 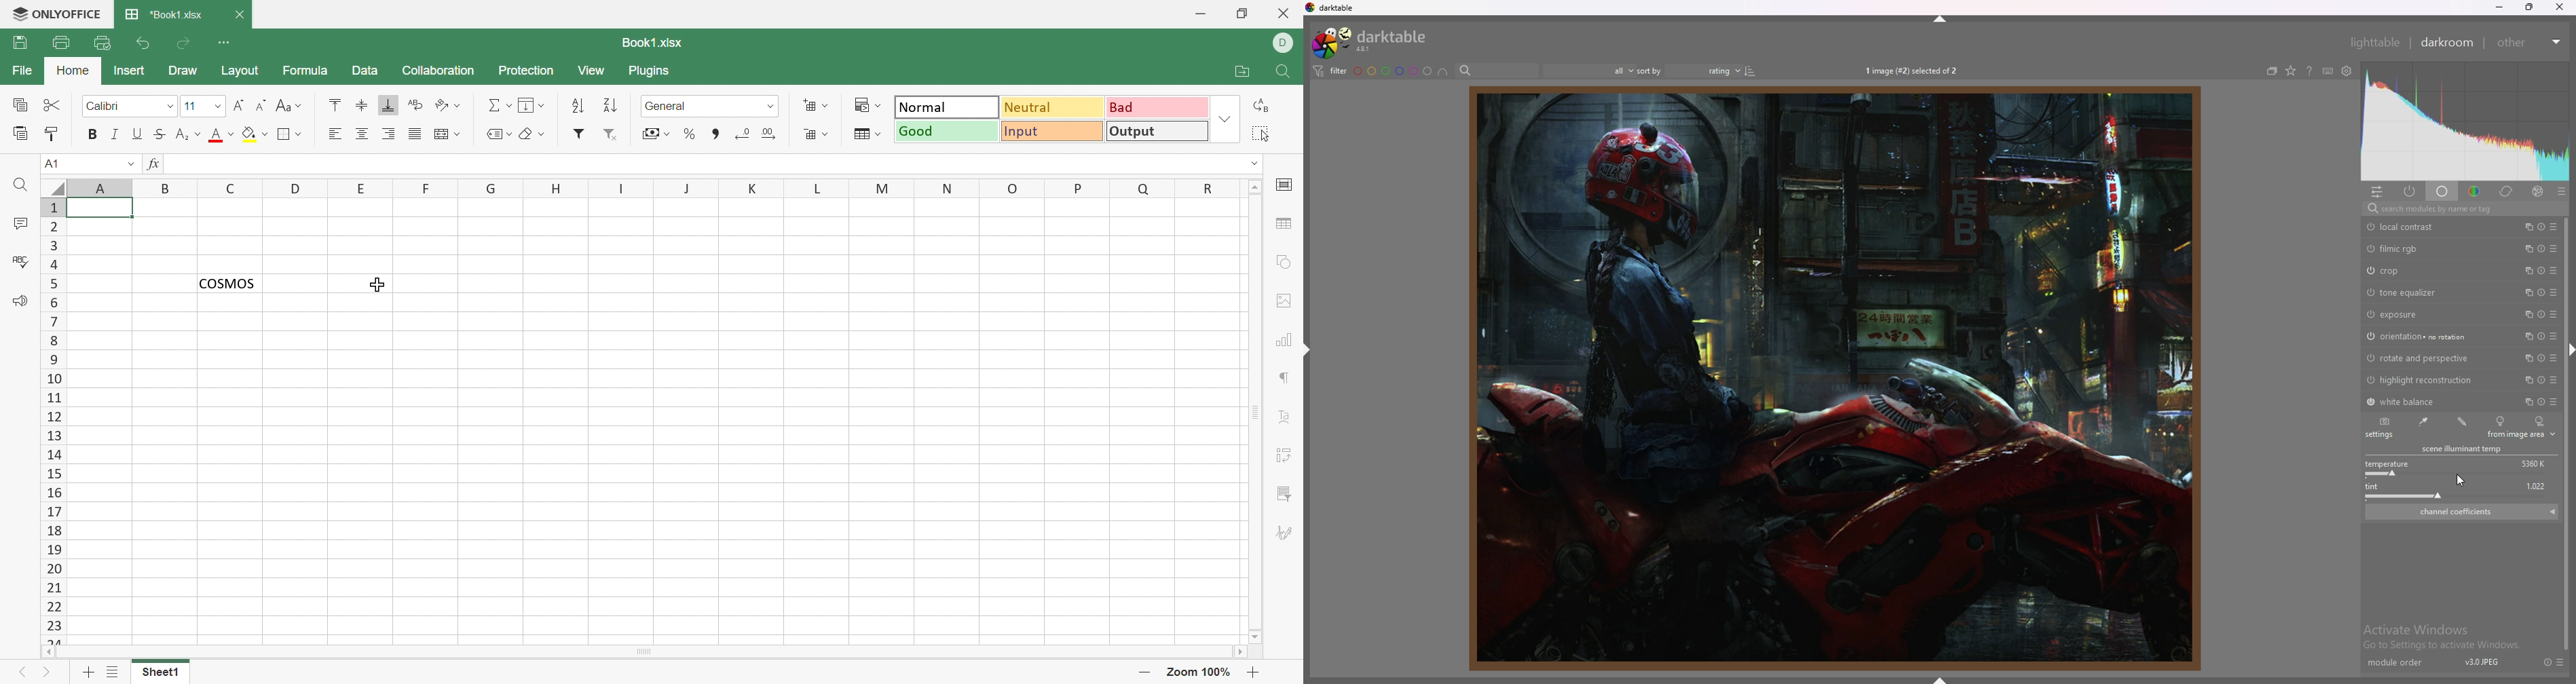 I want to click on reset, so click(x=2543, y=380).